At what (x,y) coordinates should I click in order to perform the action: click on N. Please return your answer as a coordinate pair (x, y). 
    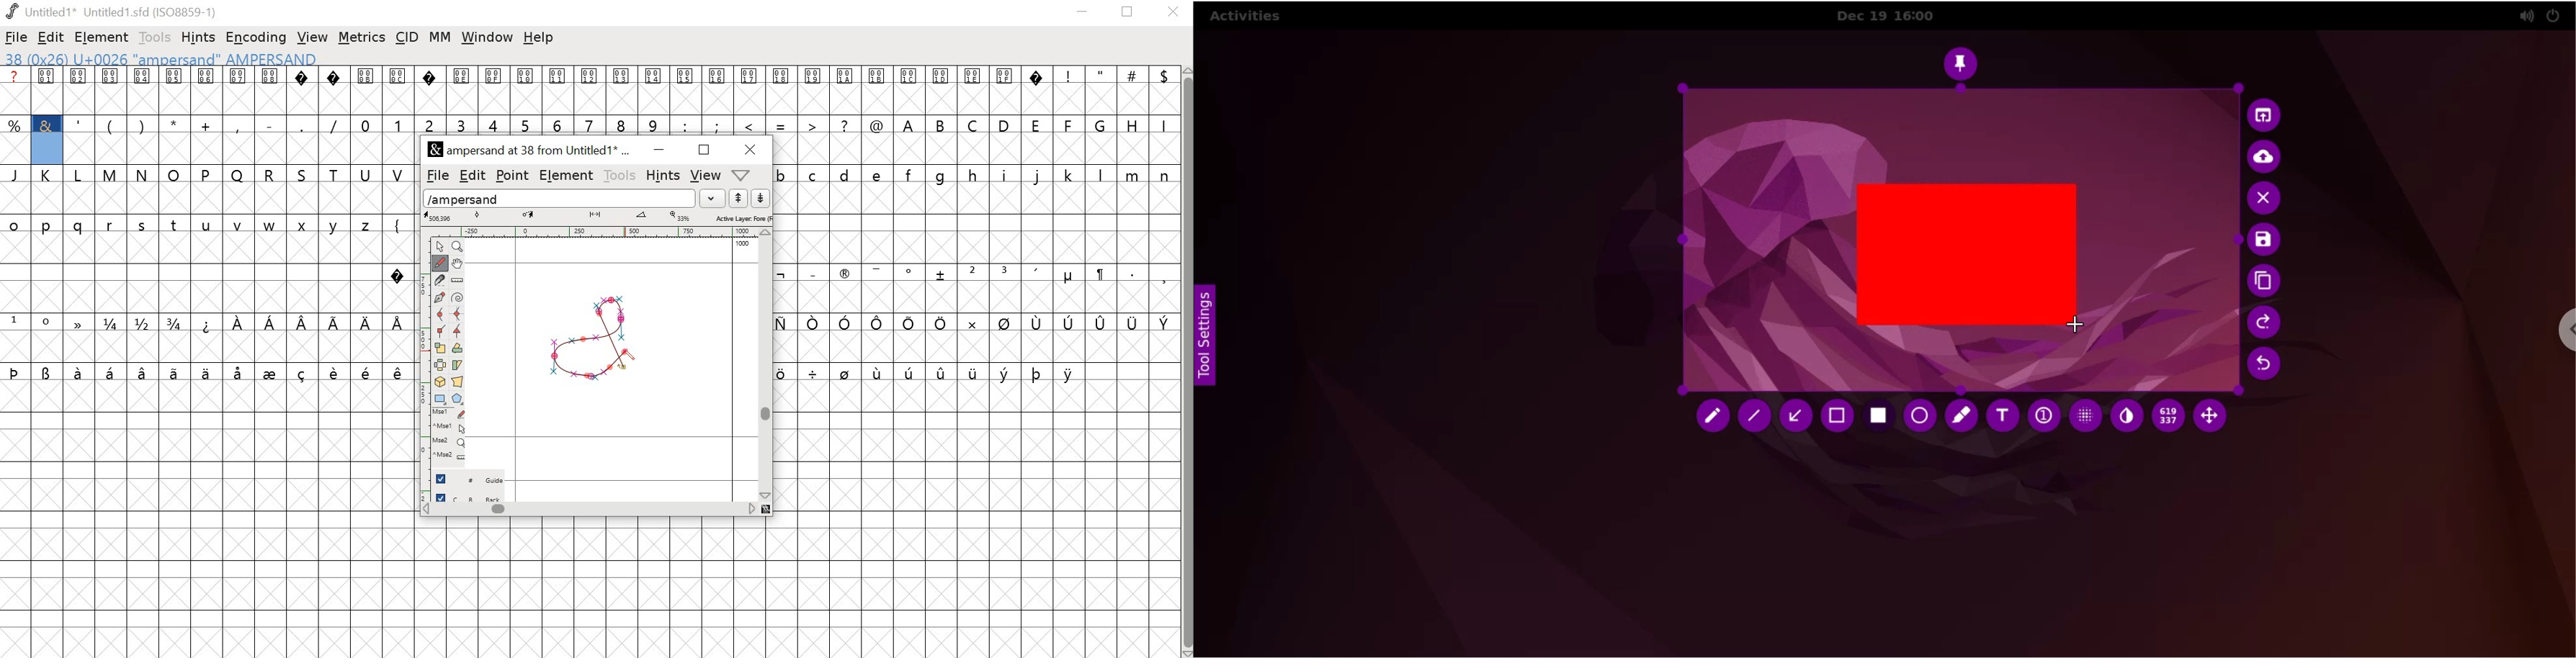
    Looking at the image, I should click on (143, 175).